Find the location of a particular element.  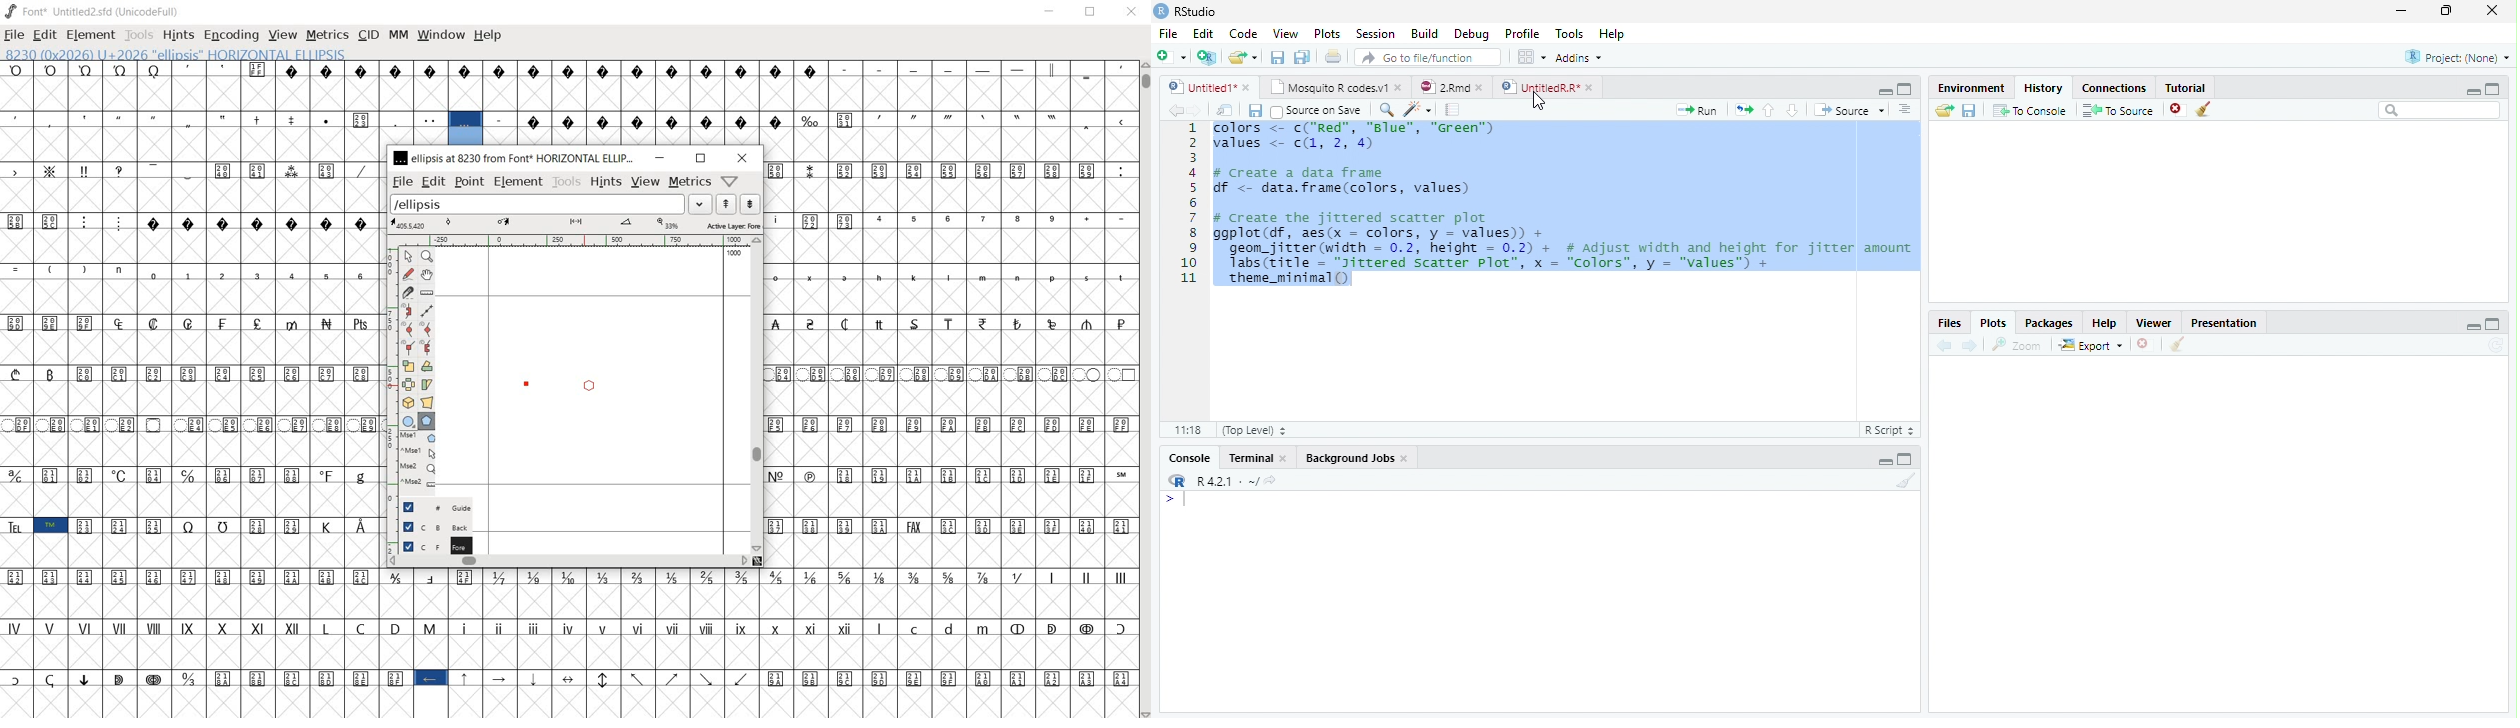

Minimize is located at coordinates (1884, 91).